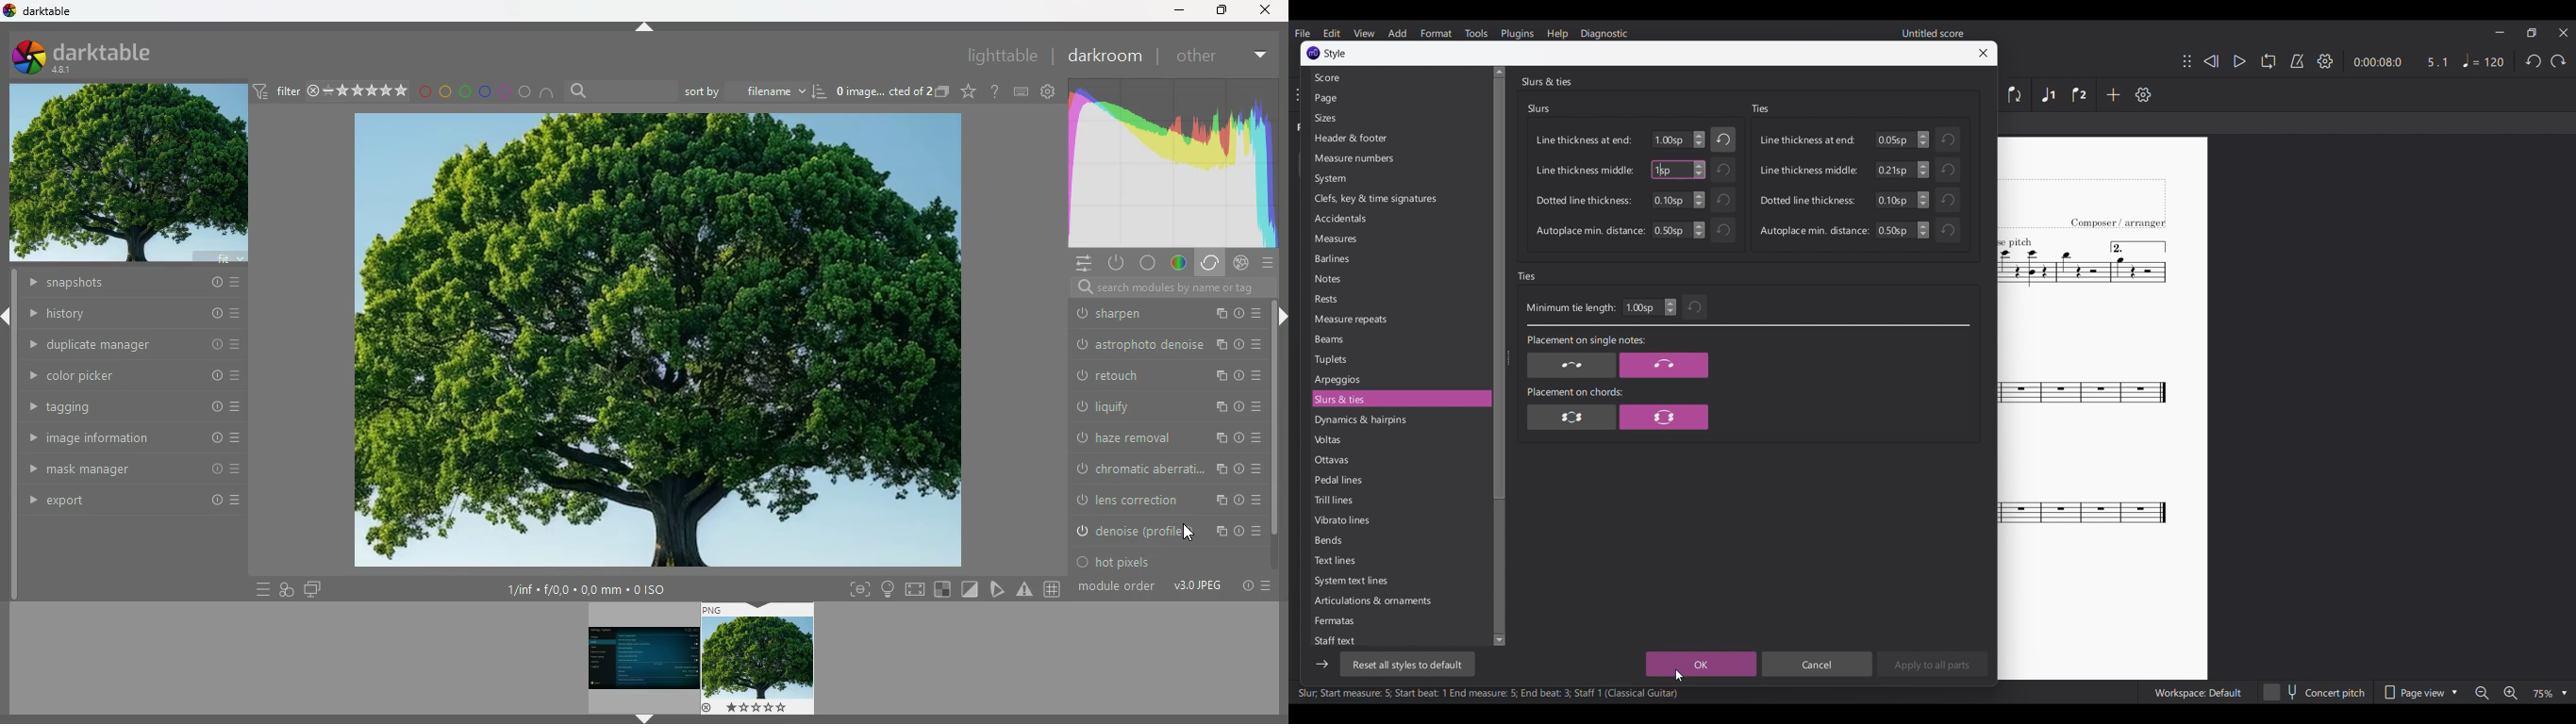 This screenshot has width=2576, height=728. What do you see at coordinates (1162, 558) in the screenshot?
I see `global chroma` at bounding box center [1162, 558].